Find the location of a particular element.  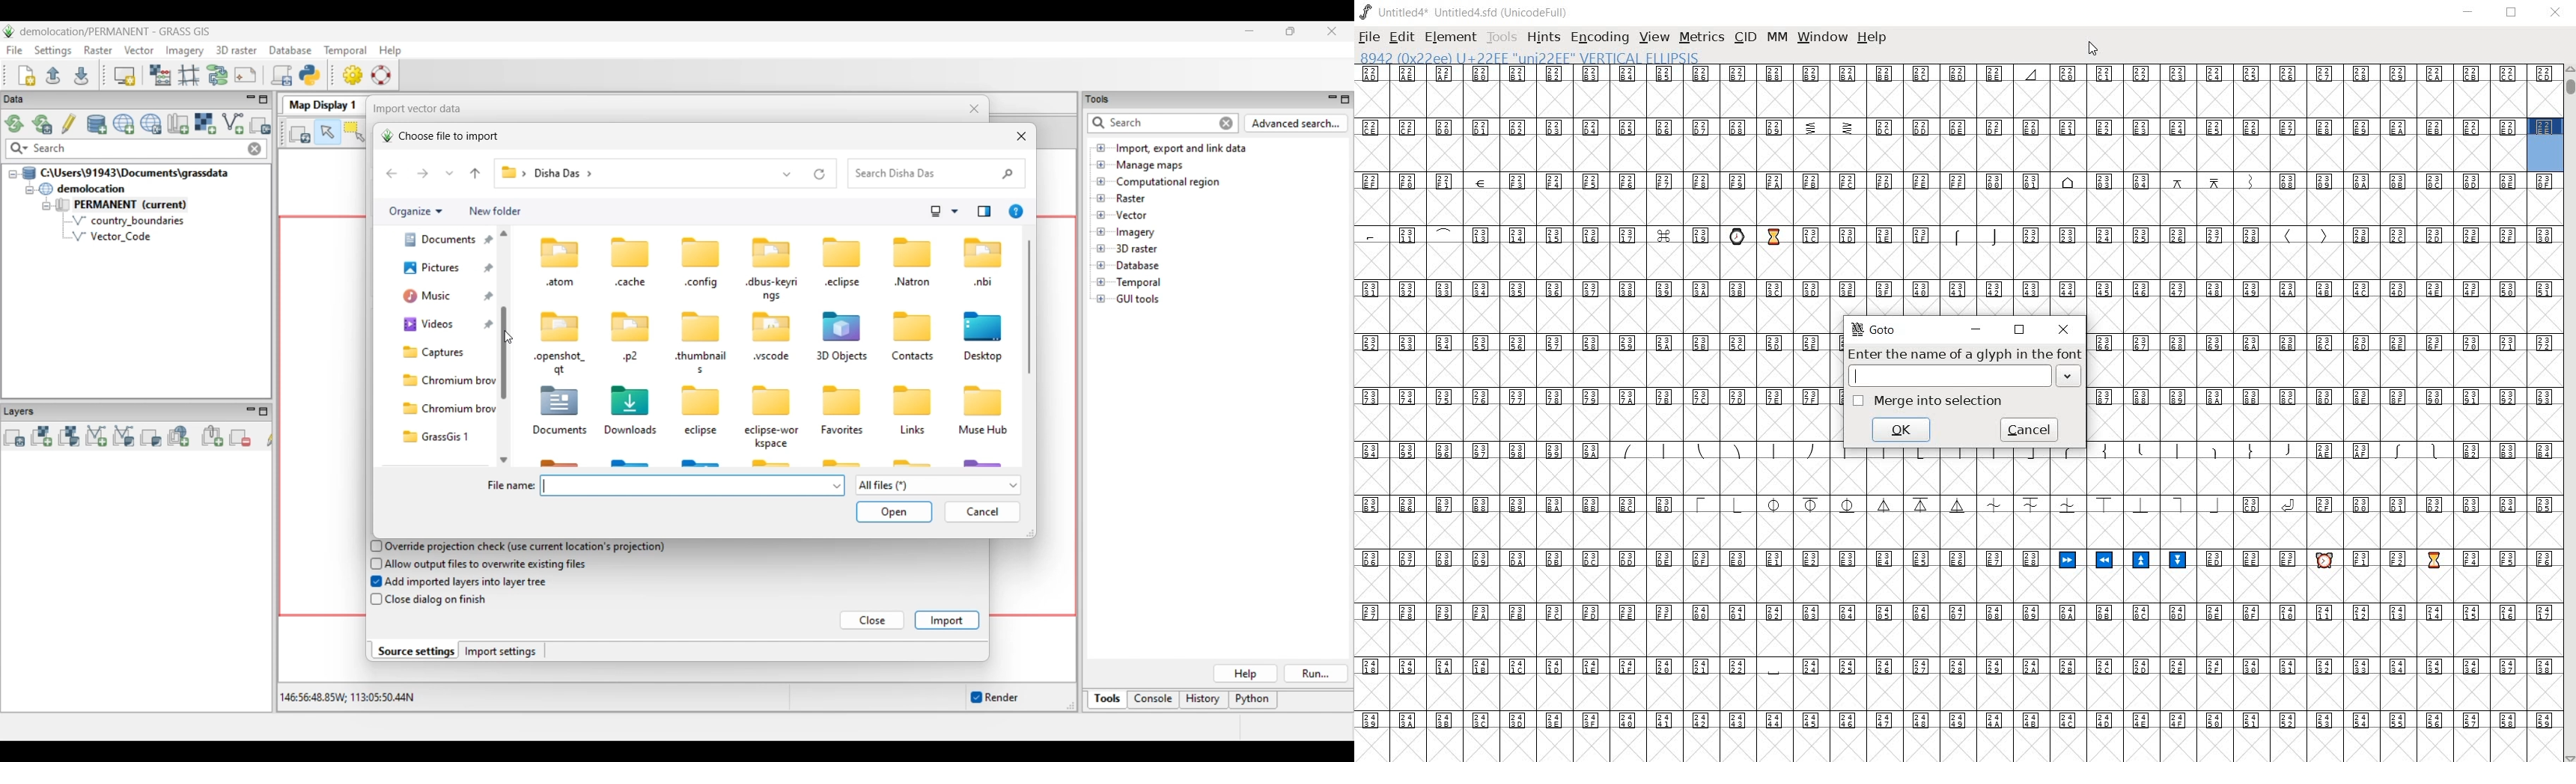

HINTS is located at coordinates (1542, 37).